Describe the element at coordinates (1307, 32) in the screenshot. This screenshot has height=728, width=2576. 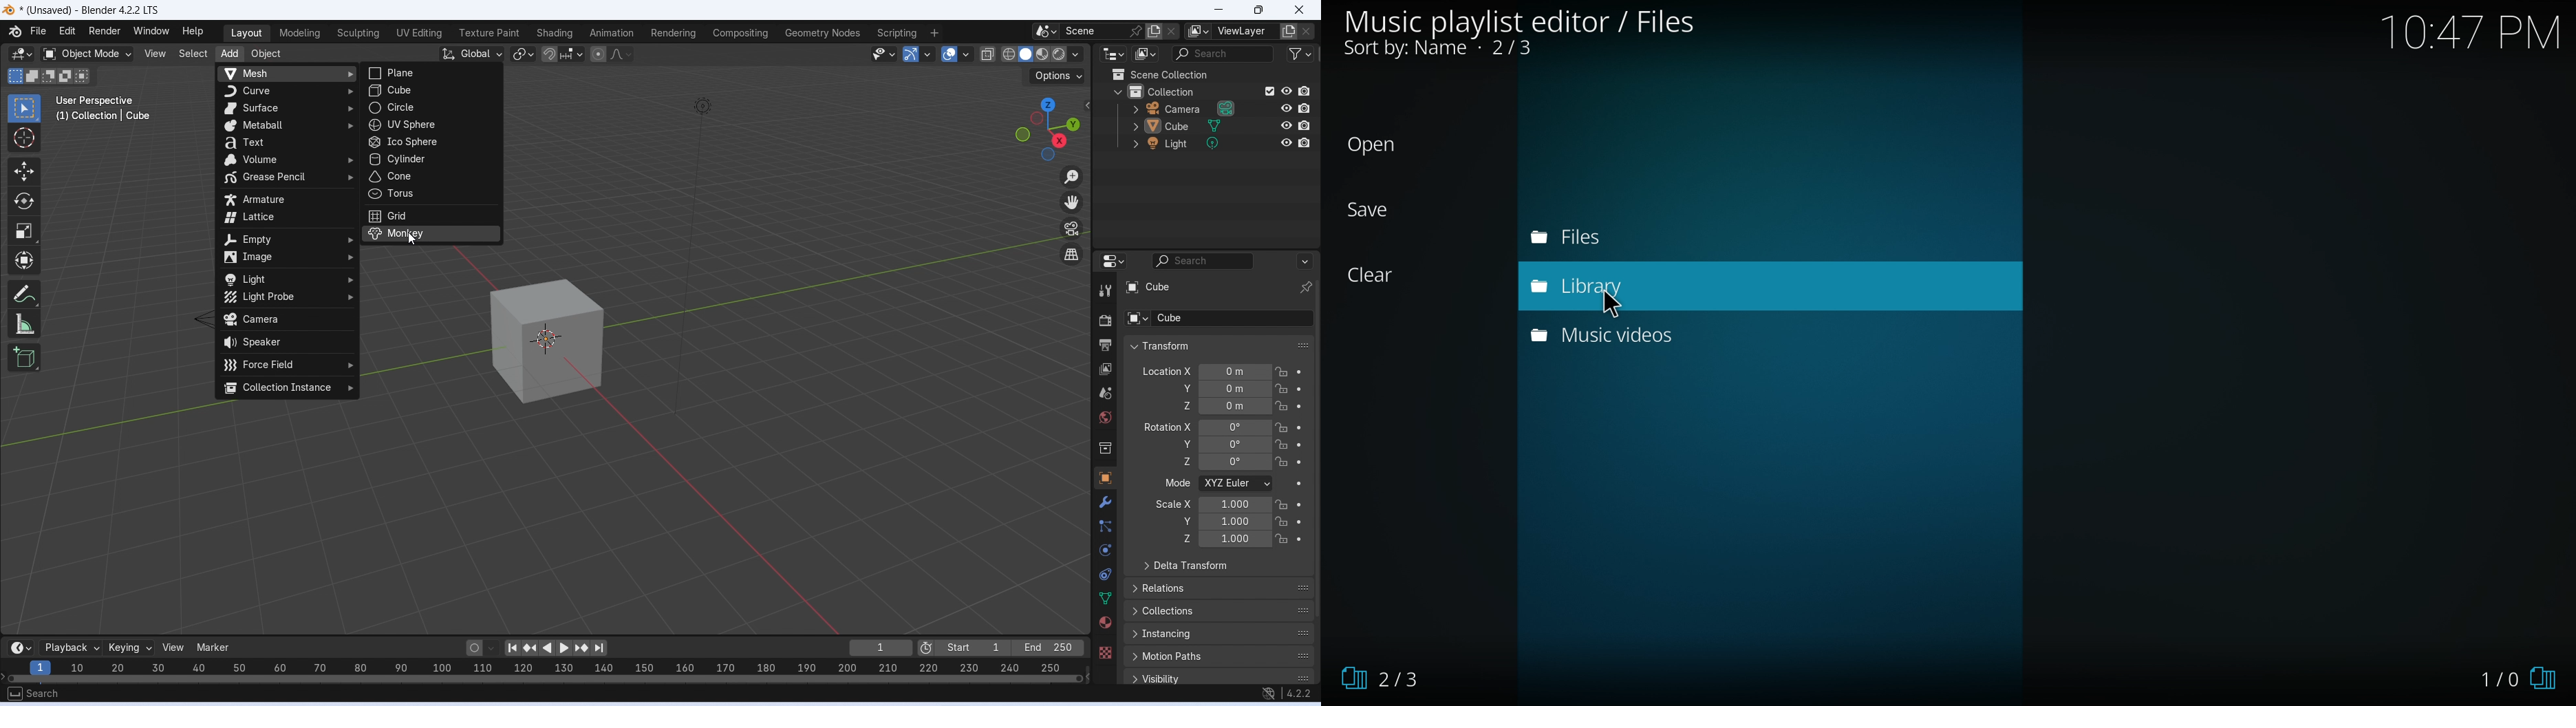
I see `remove view layer` at that location.